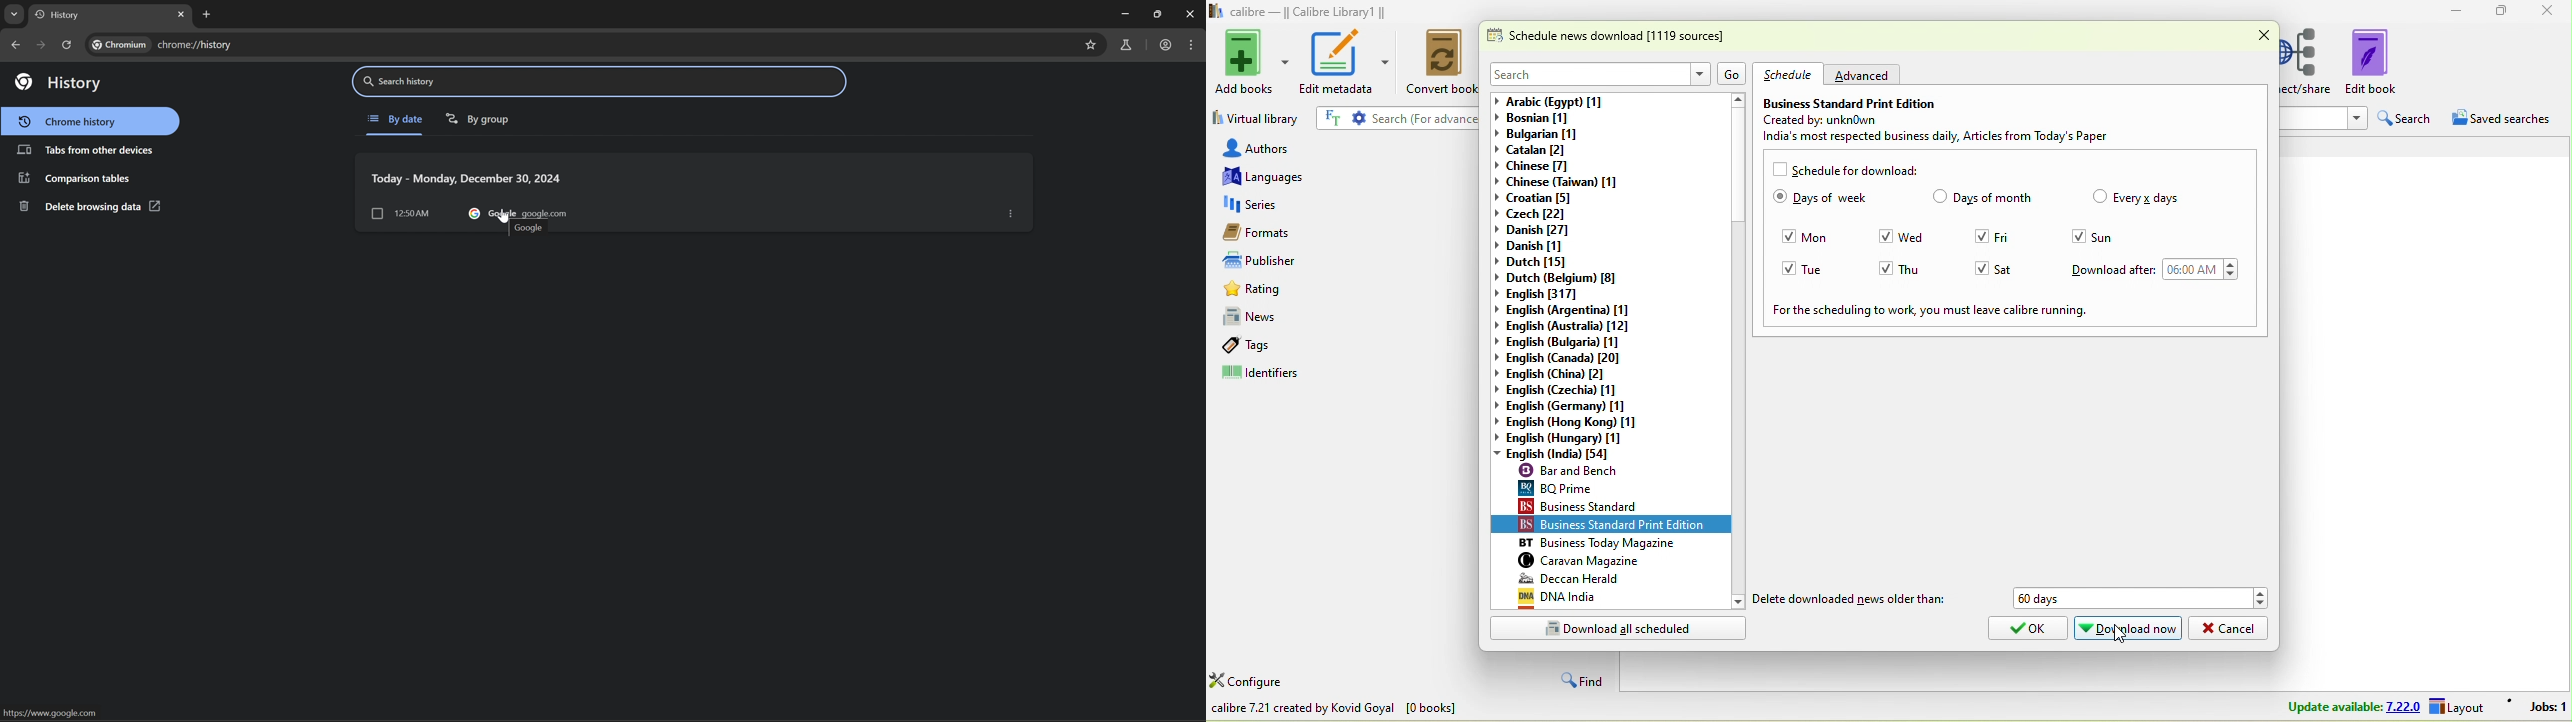  What do you see at coordinates (1619, 543) in the screenshot?
I see `business today magazine` at bounding box center [1619, 543].